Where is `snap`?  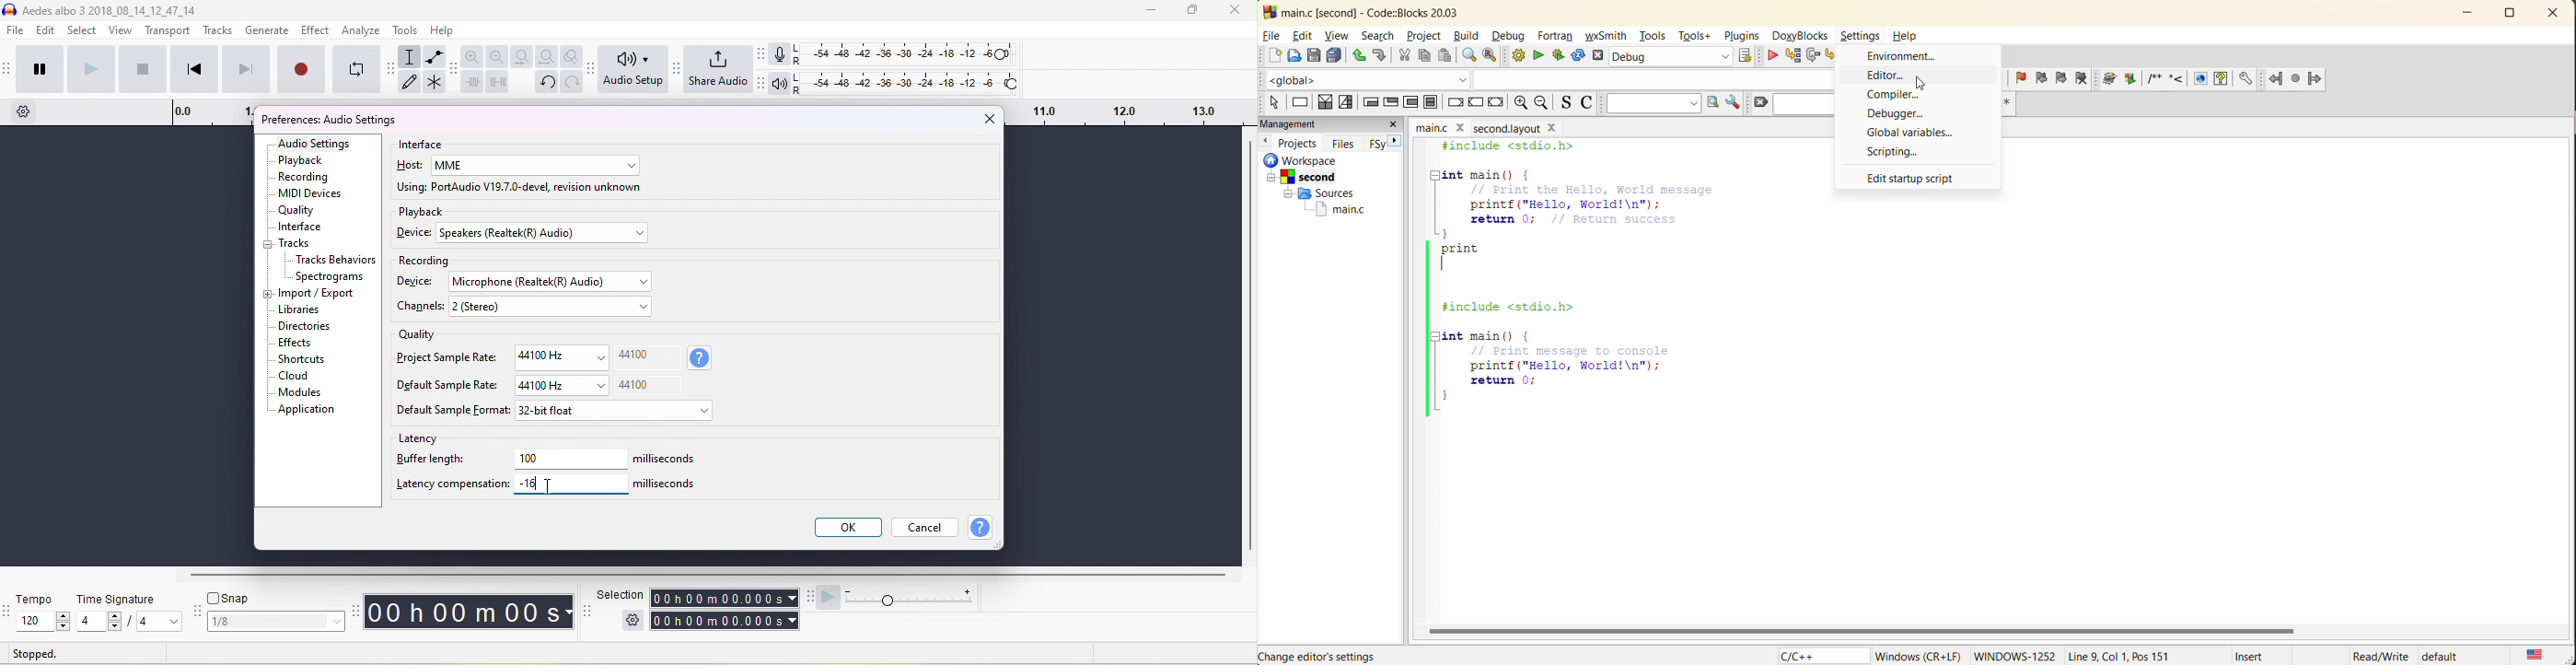
snap is located at coordinates (231, 598).